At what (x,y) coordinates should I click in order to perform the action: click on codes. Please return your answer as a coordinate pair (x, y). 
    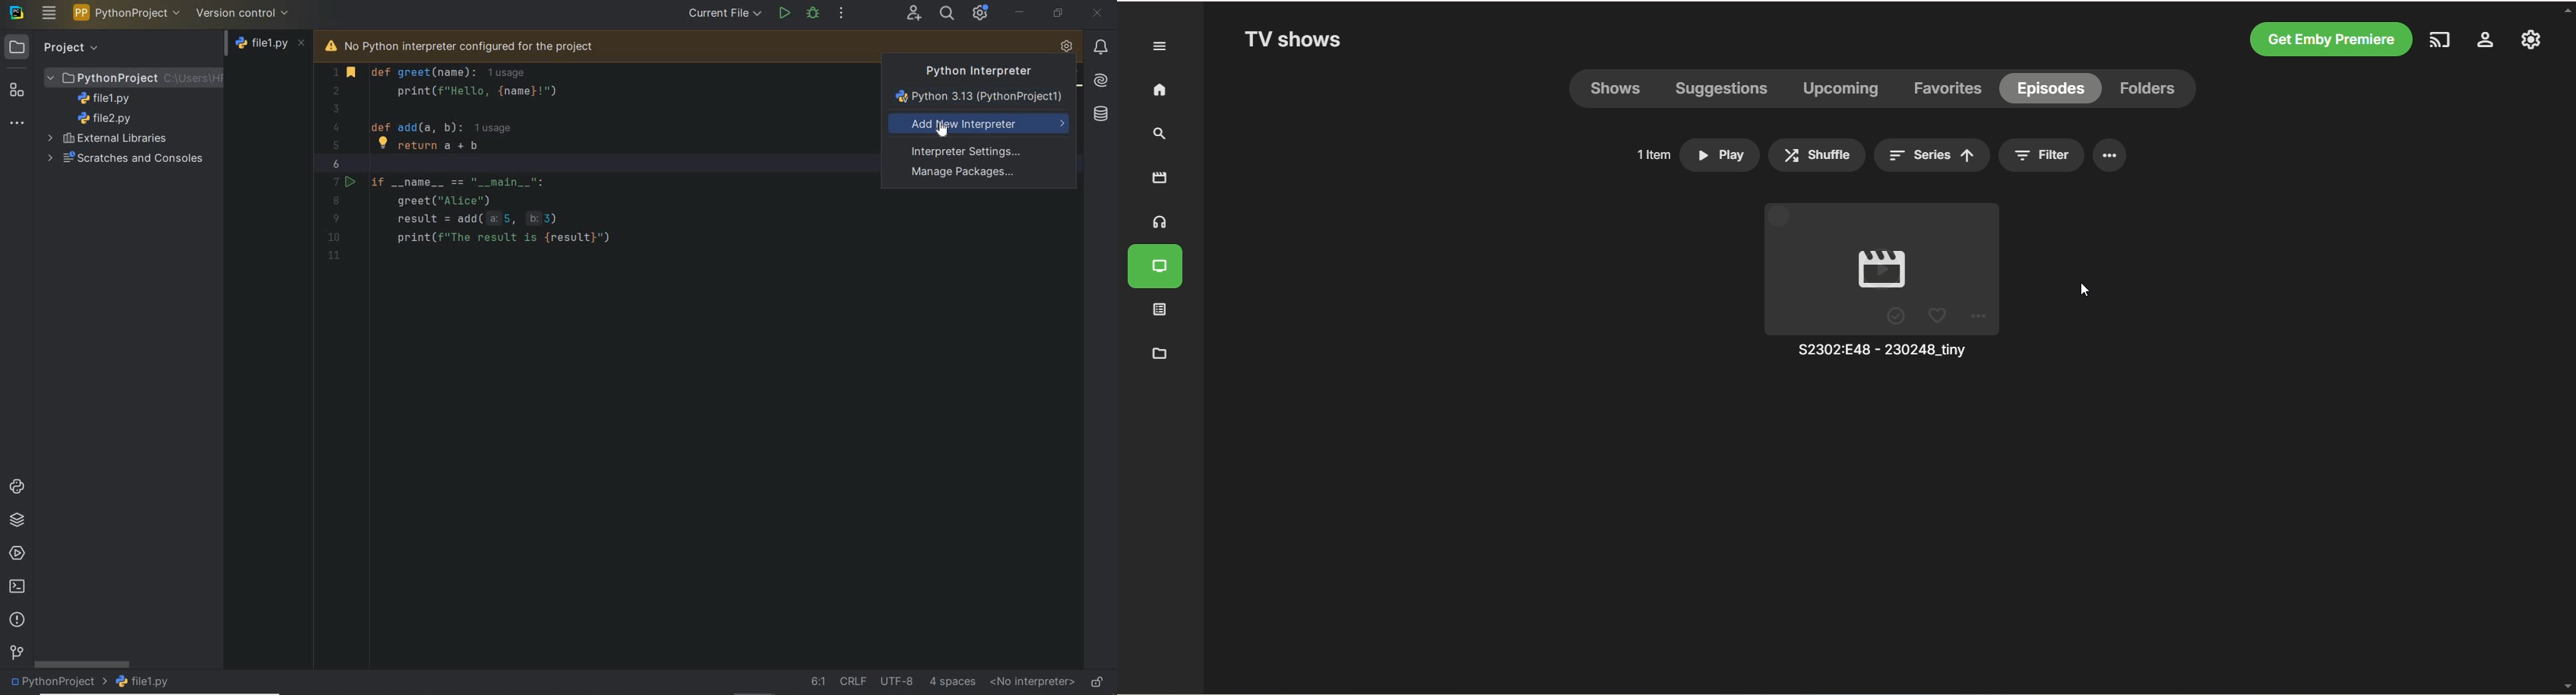
    Looking at the image, I should click on (587, 184).